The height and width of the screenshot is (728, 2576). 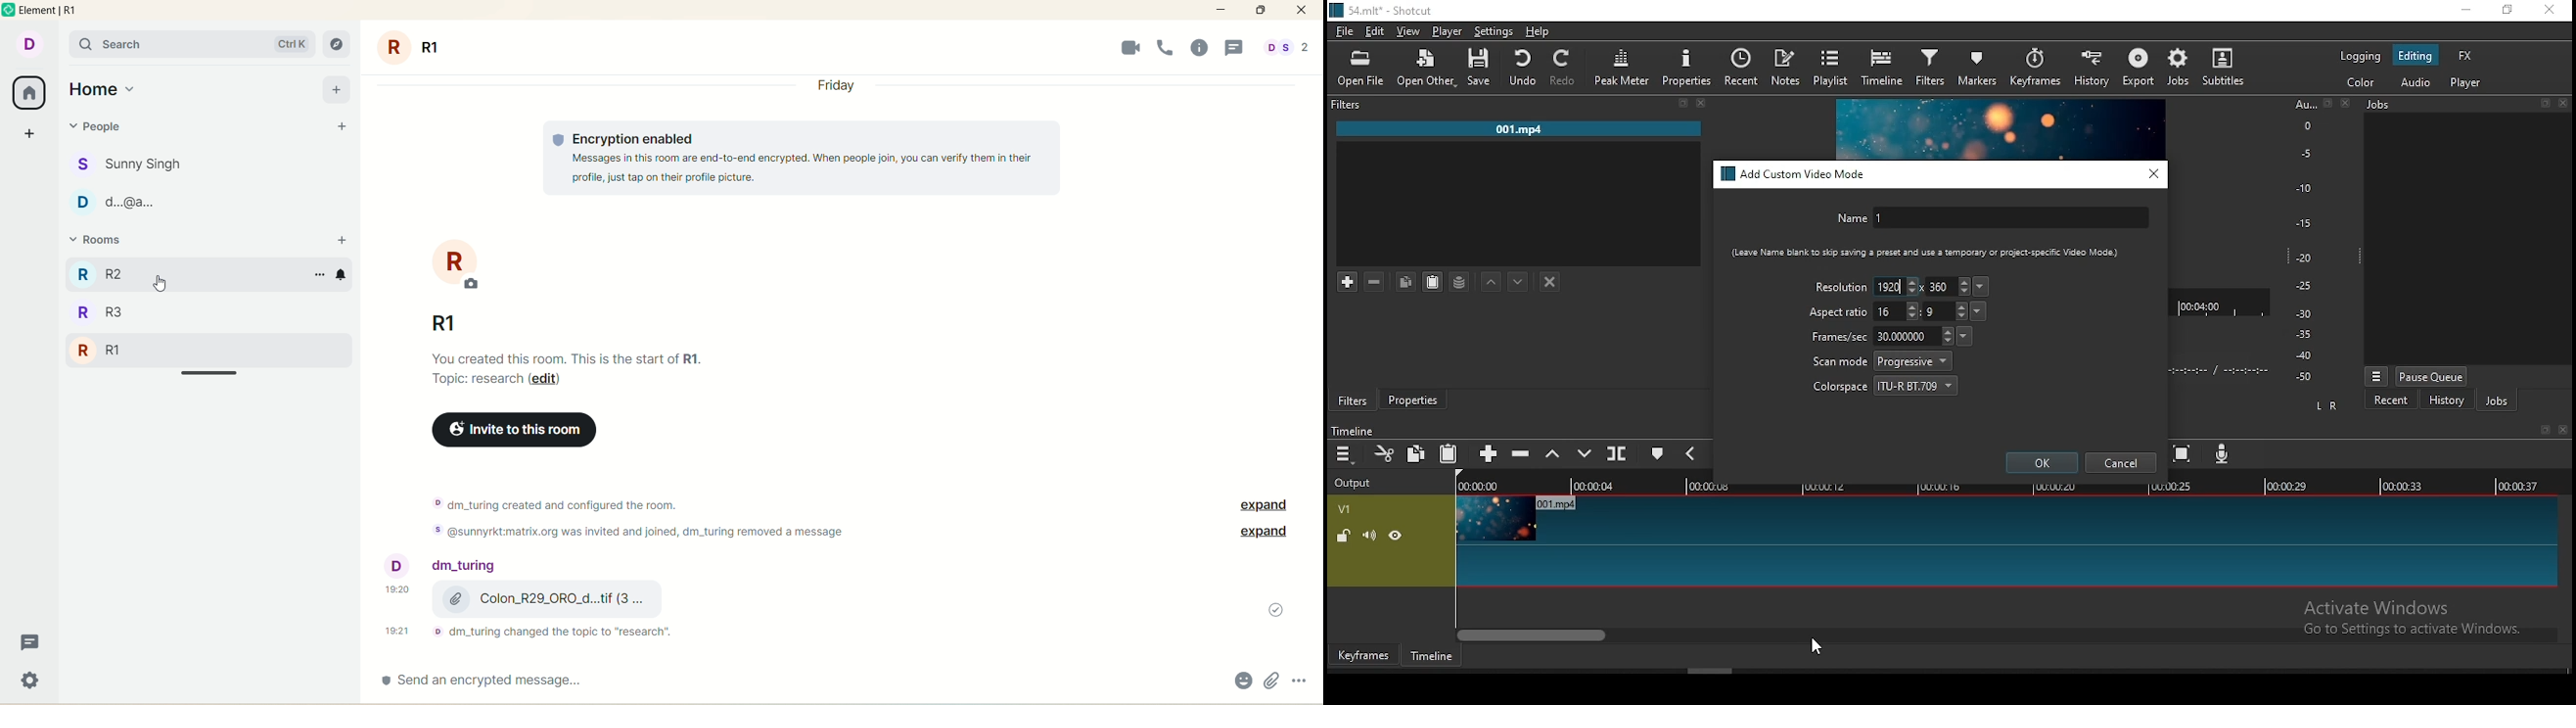 I want to click on create a space, so click(x=32, y=130).